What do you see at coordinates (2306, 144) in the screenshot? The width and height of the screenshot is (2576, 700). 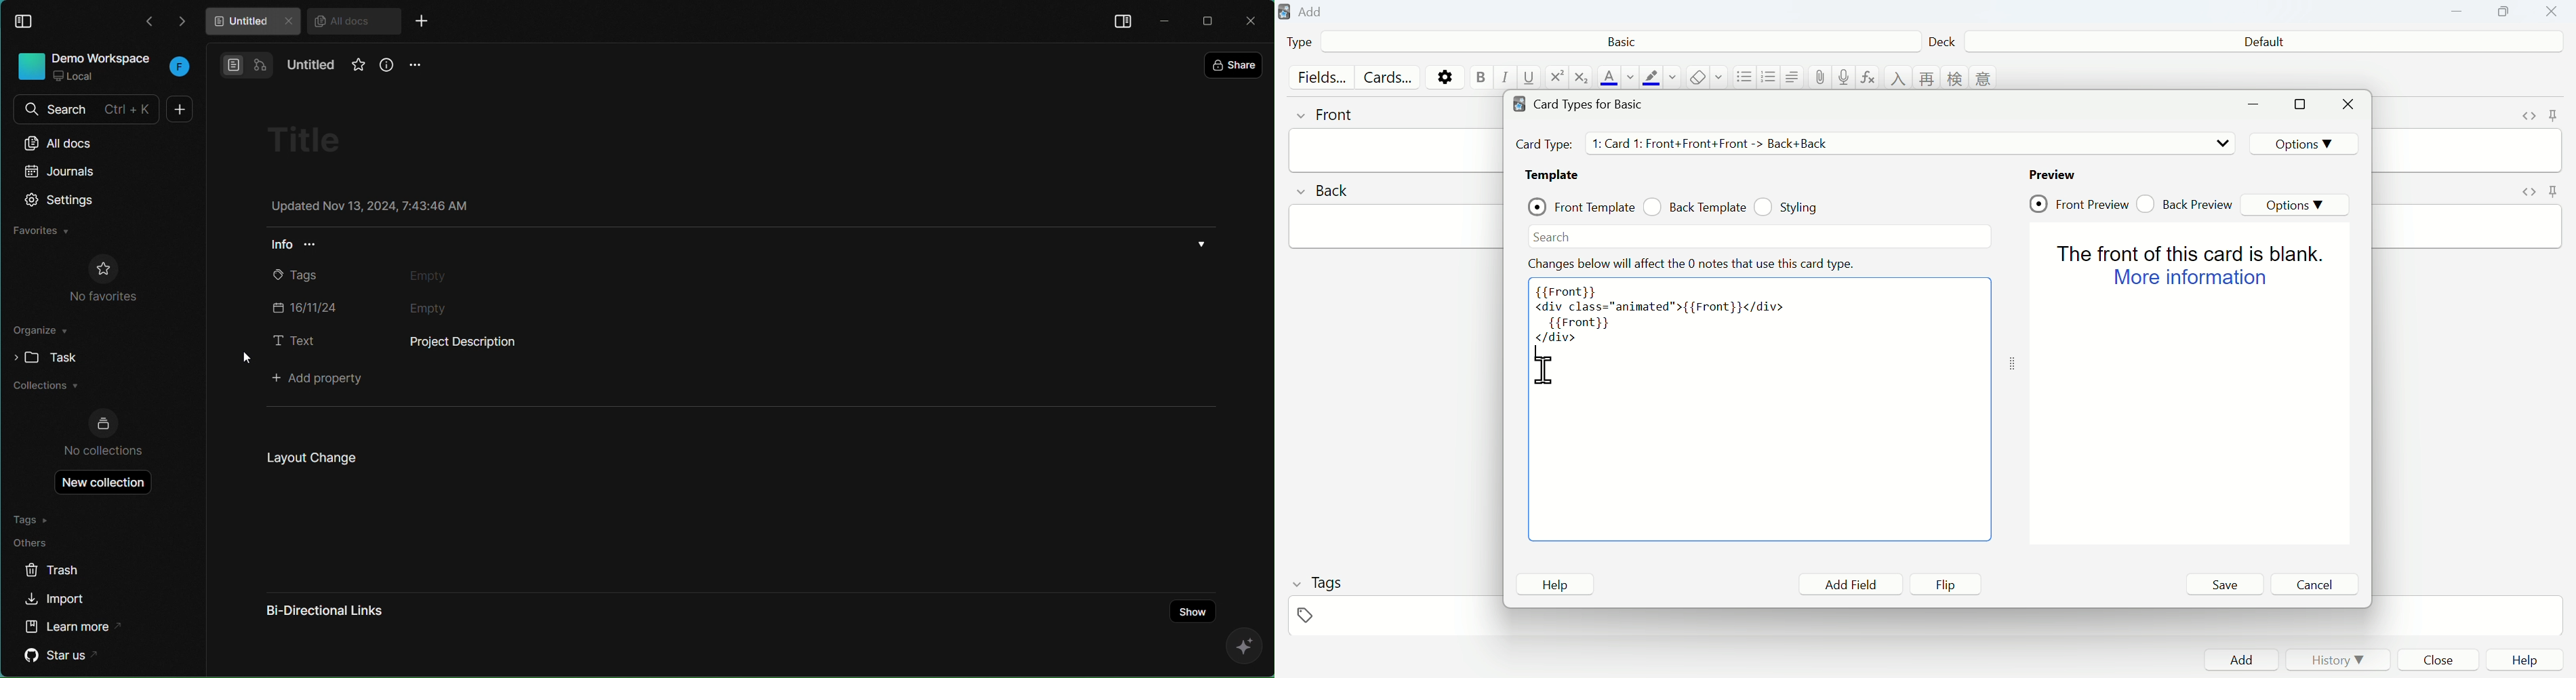 I see `Options` at bounding box center [2306, 144].